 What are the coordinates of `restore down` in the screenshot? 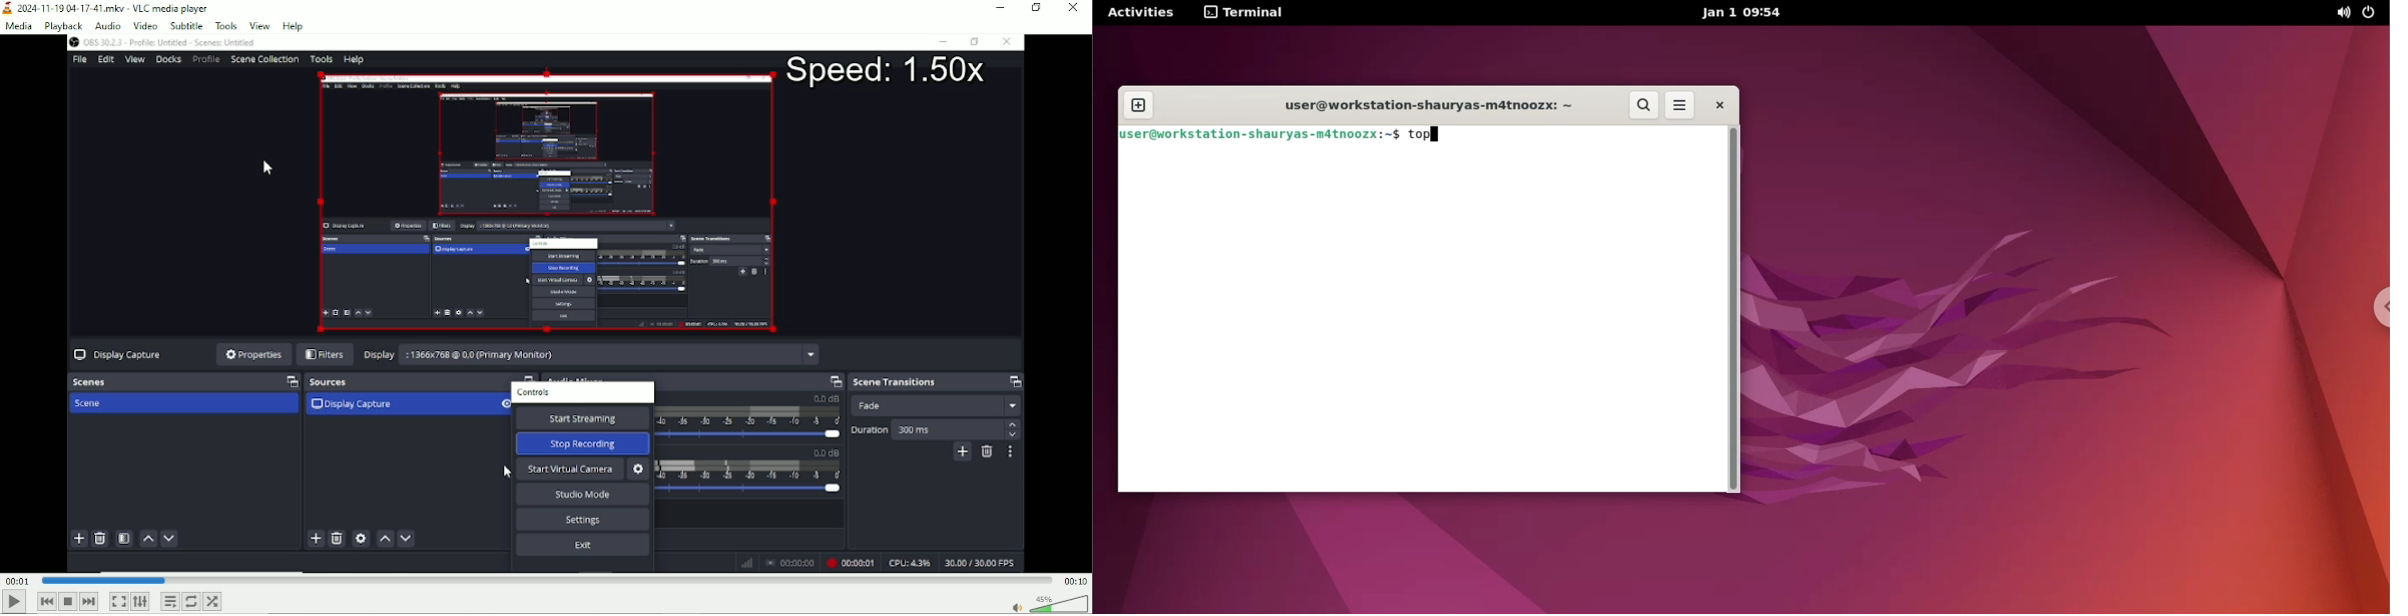 It's located at (1038, 9).